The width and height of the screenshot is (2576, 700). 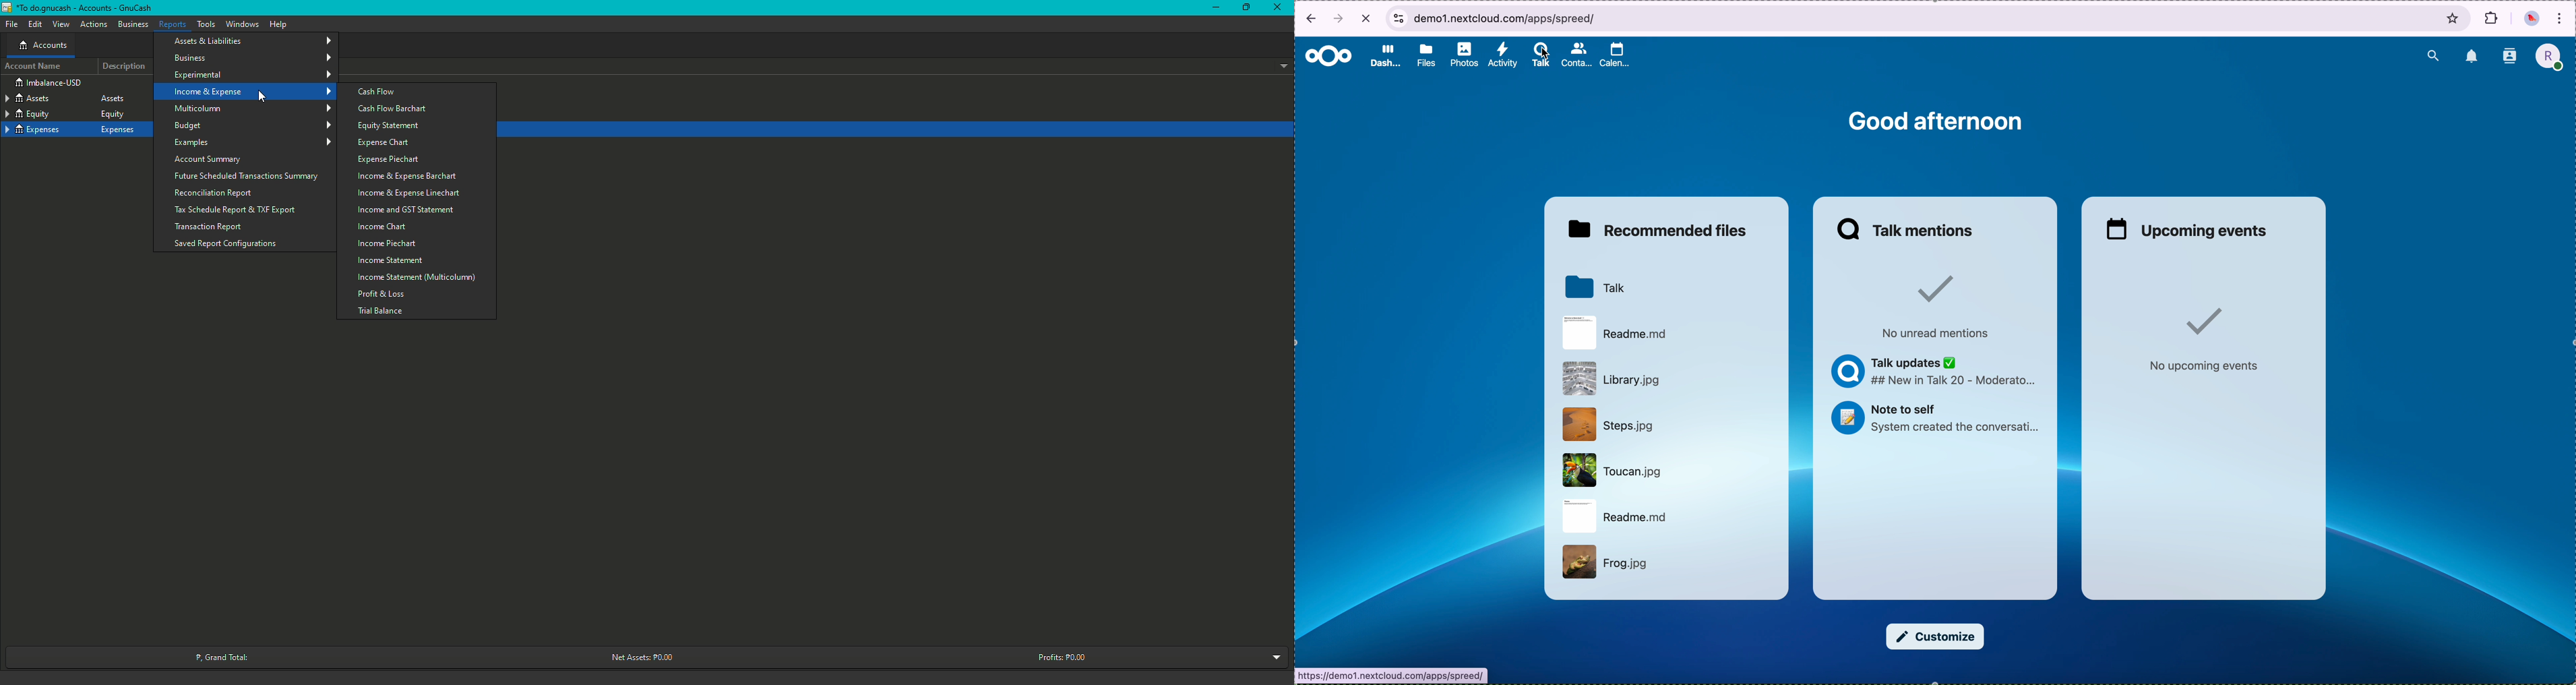 I want to click on Equity Statement, so click(x=392, y=126).